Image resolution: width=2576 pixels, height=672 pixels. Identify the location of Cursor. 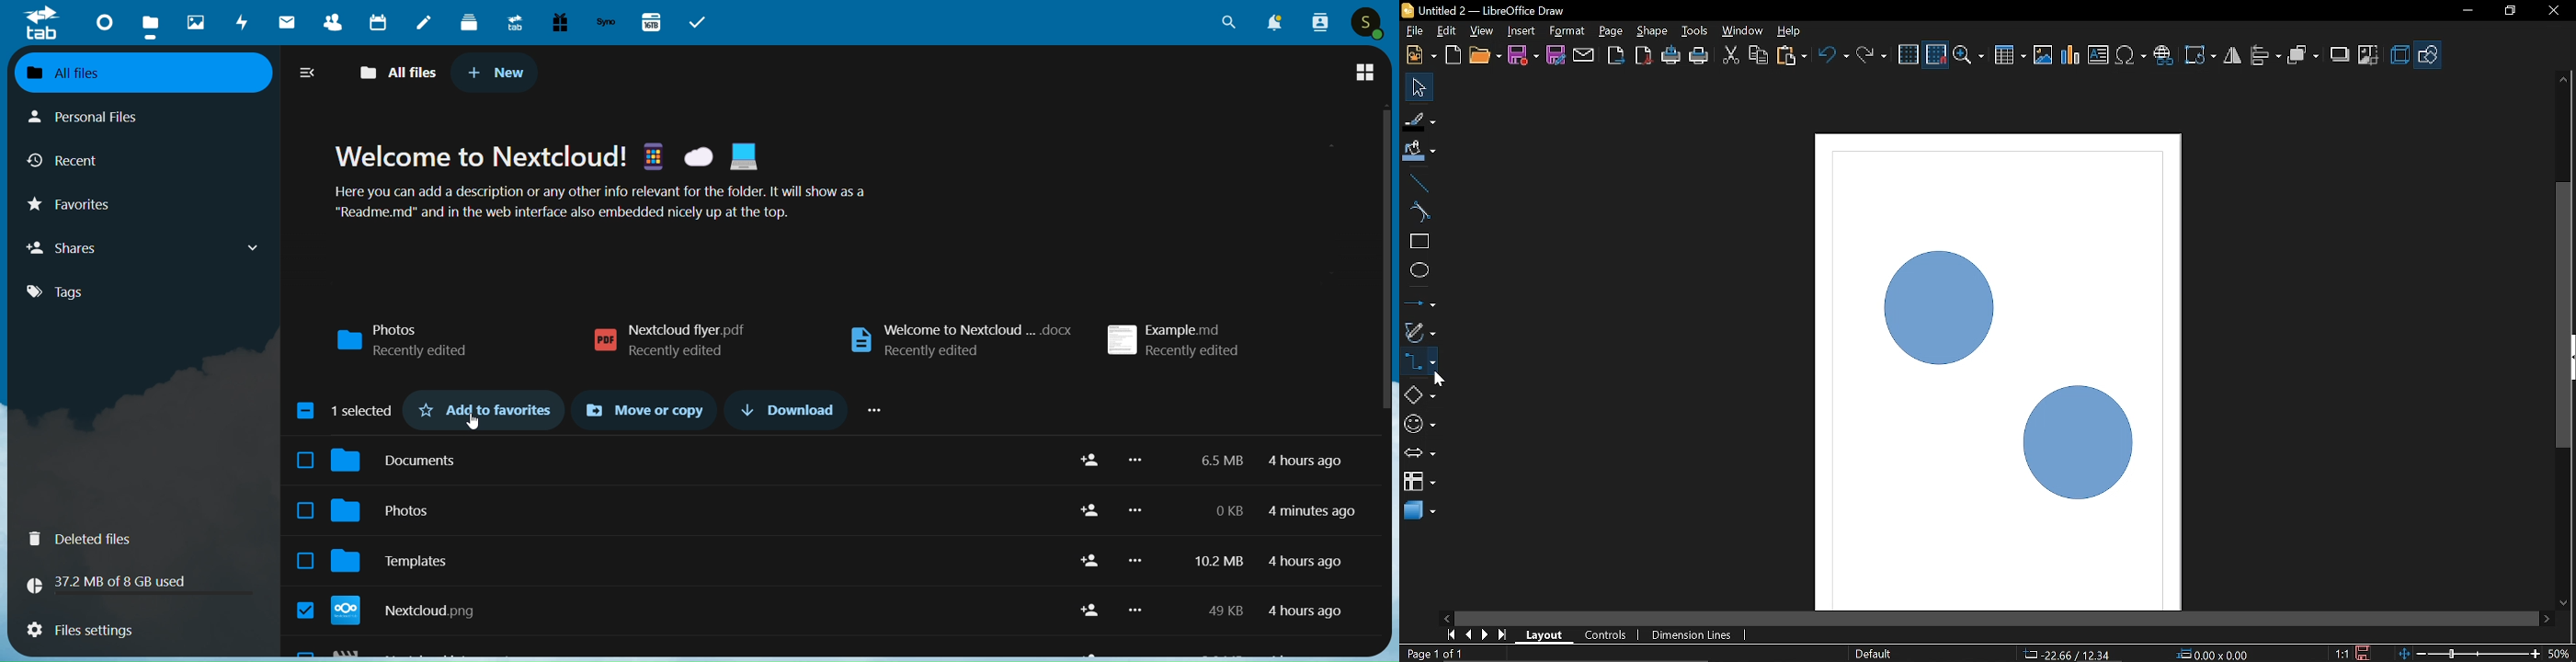
(472, 421).